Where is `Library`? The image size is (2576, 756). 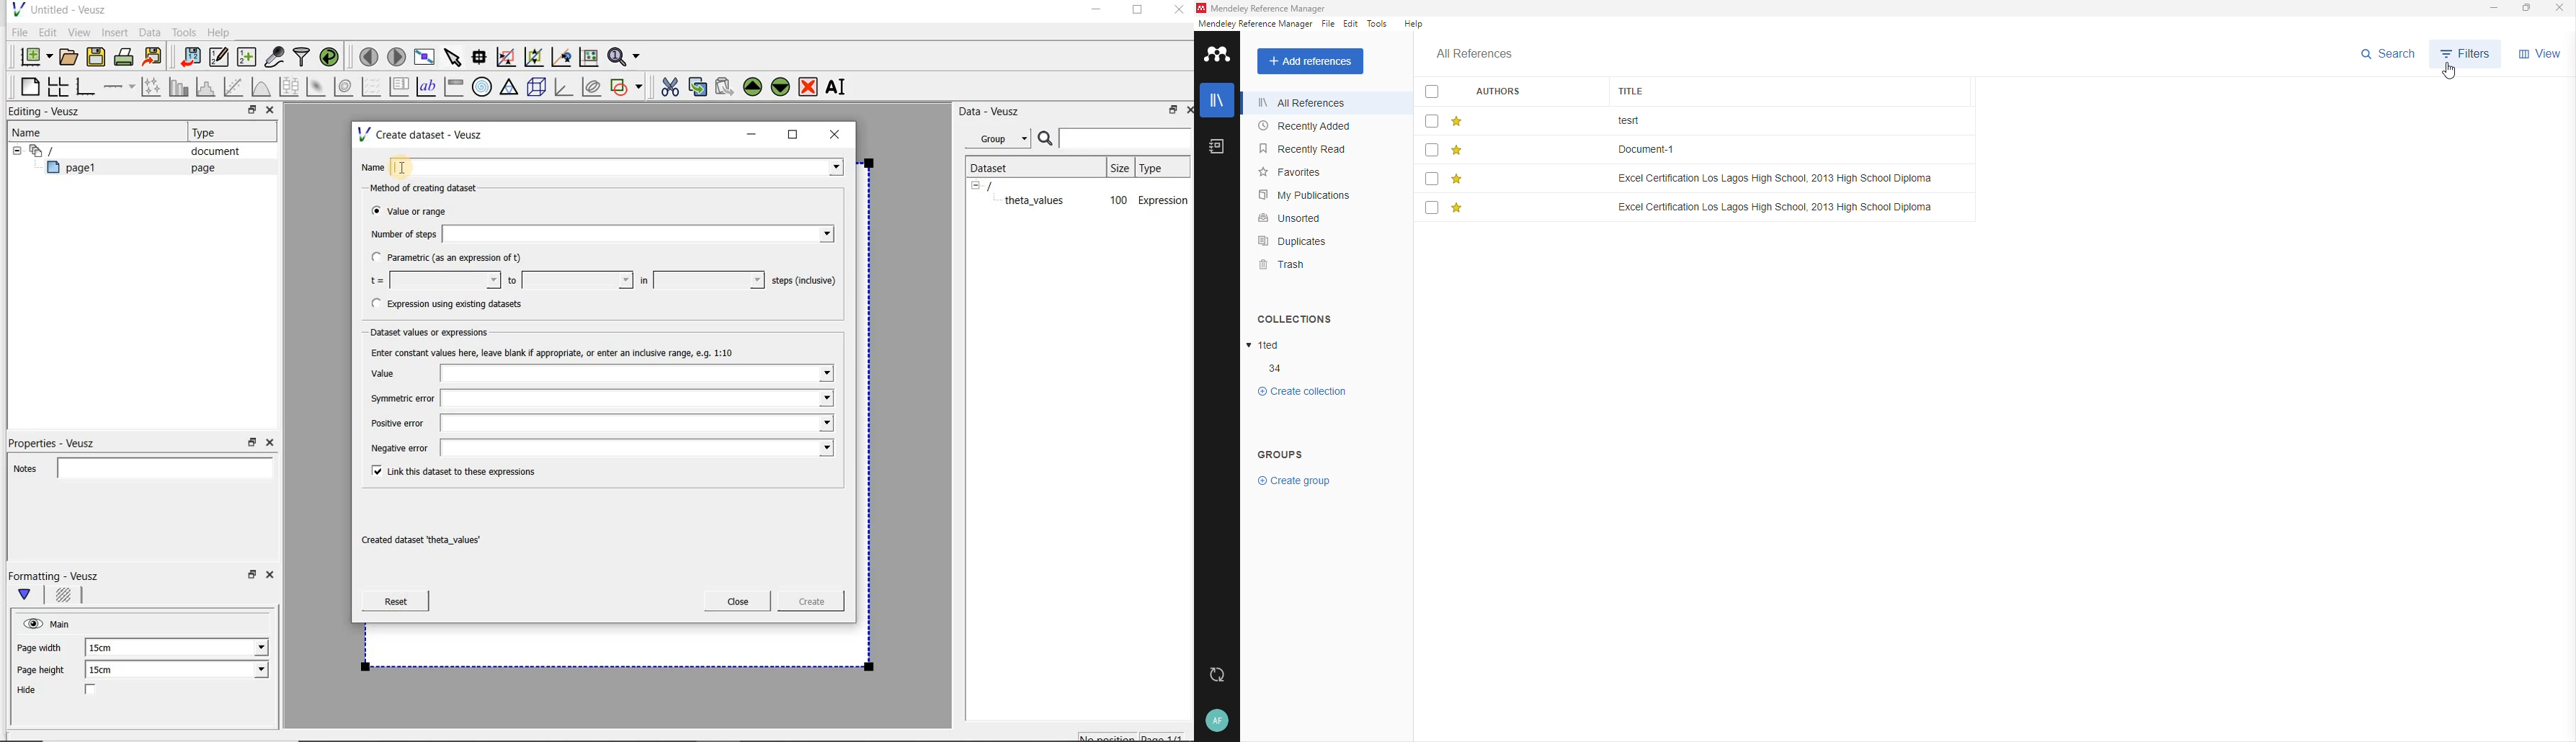
Library is located at coordinates (1216, 99).